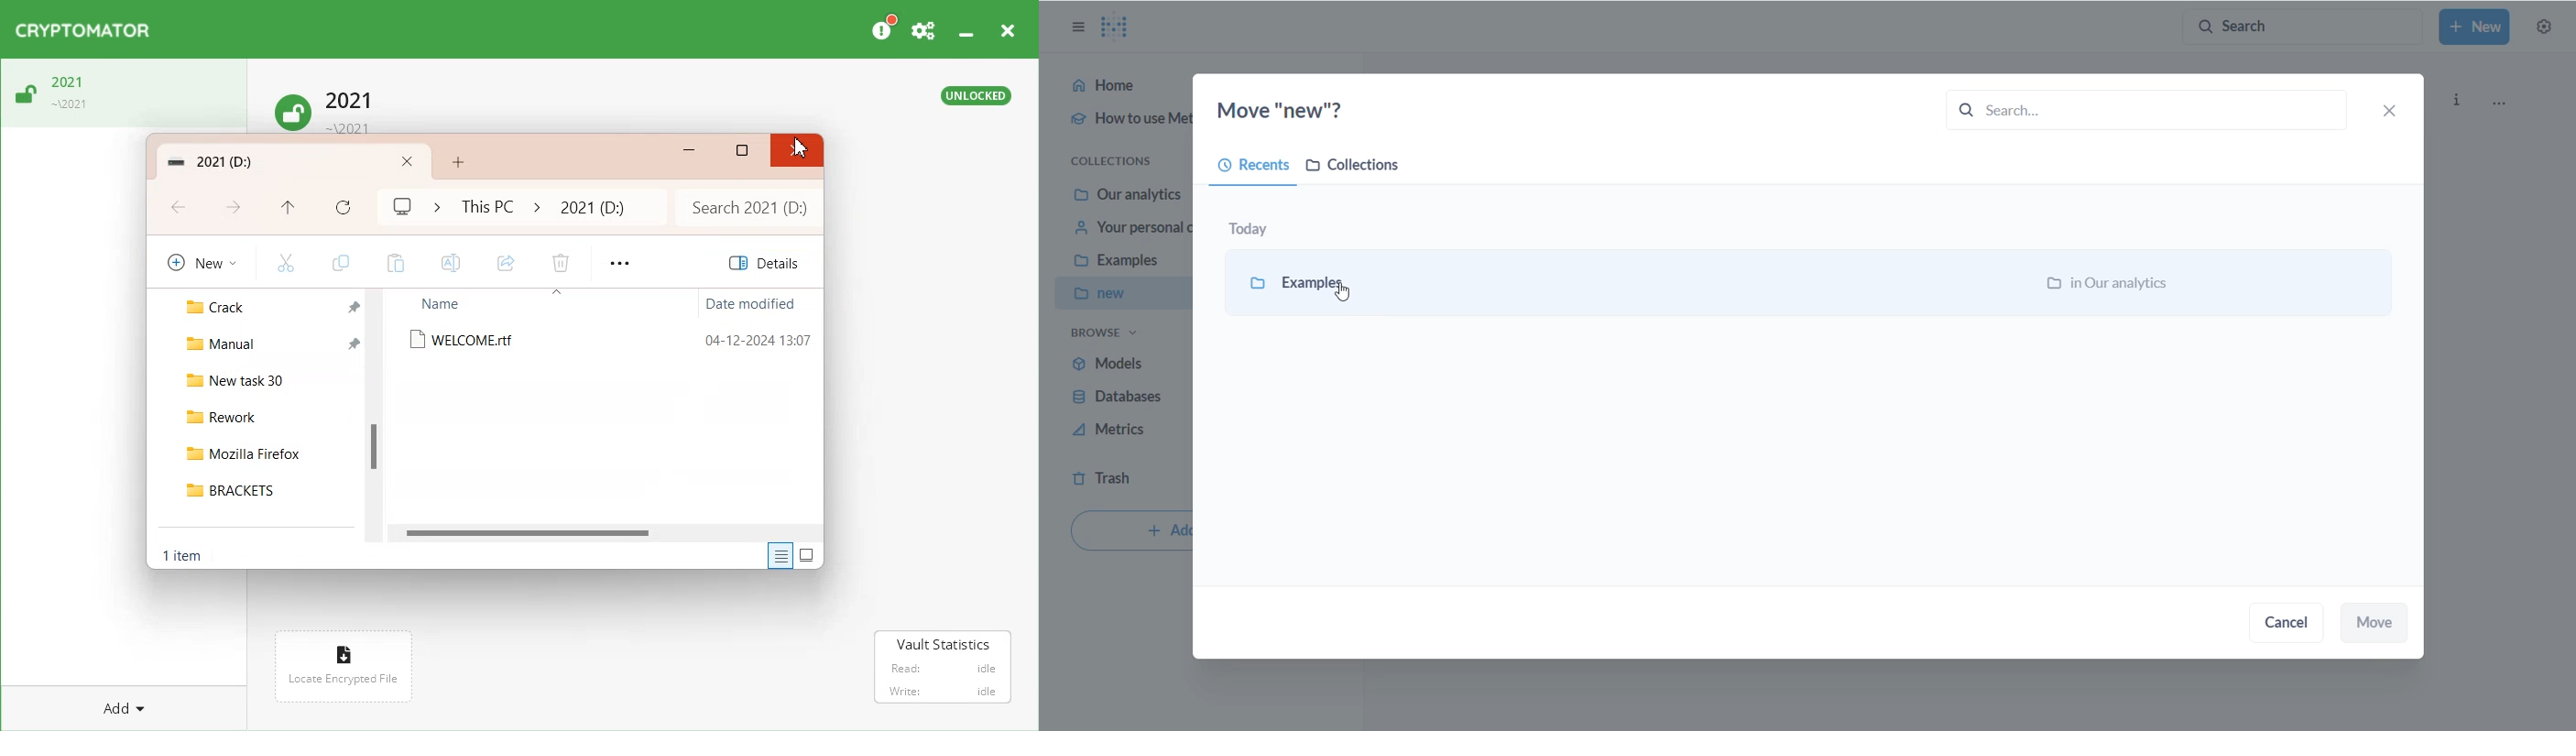 This screenshot has height=756, width=2576. Describe the element at coordinates (562, 262) in the screenshot. I see `Delete` at that location.